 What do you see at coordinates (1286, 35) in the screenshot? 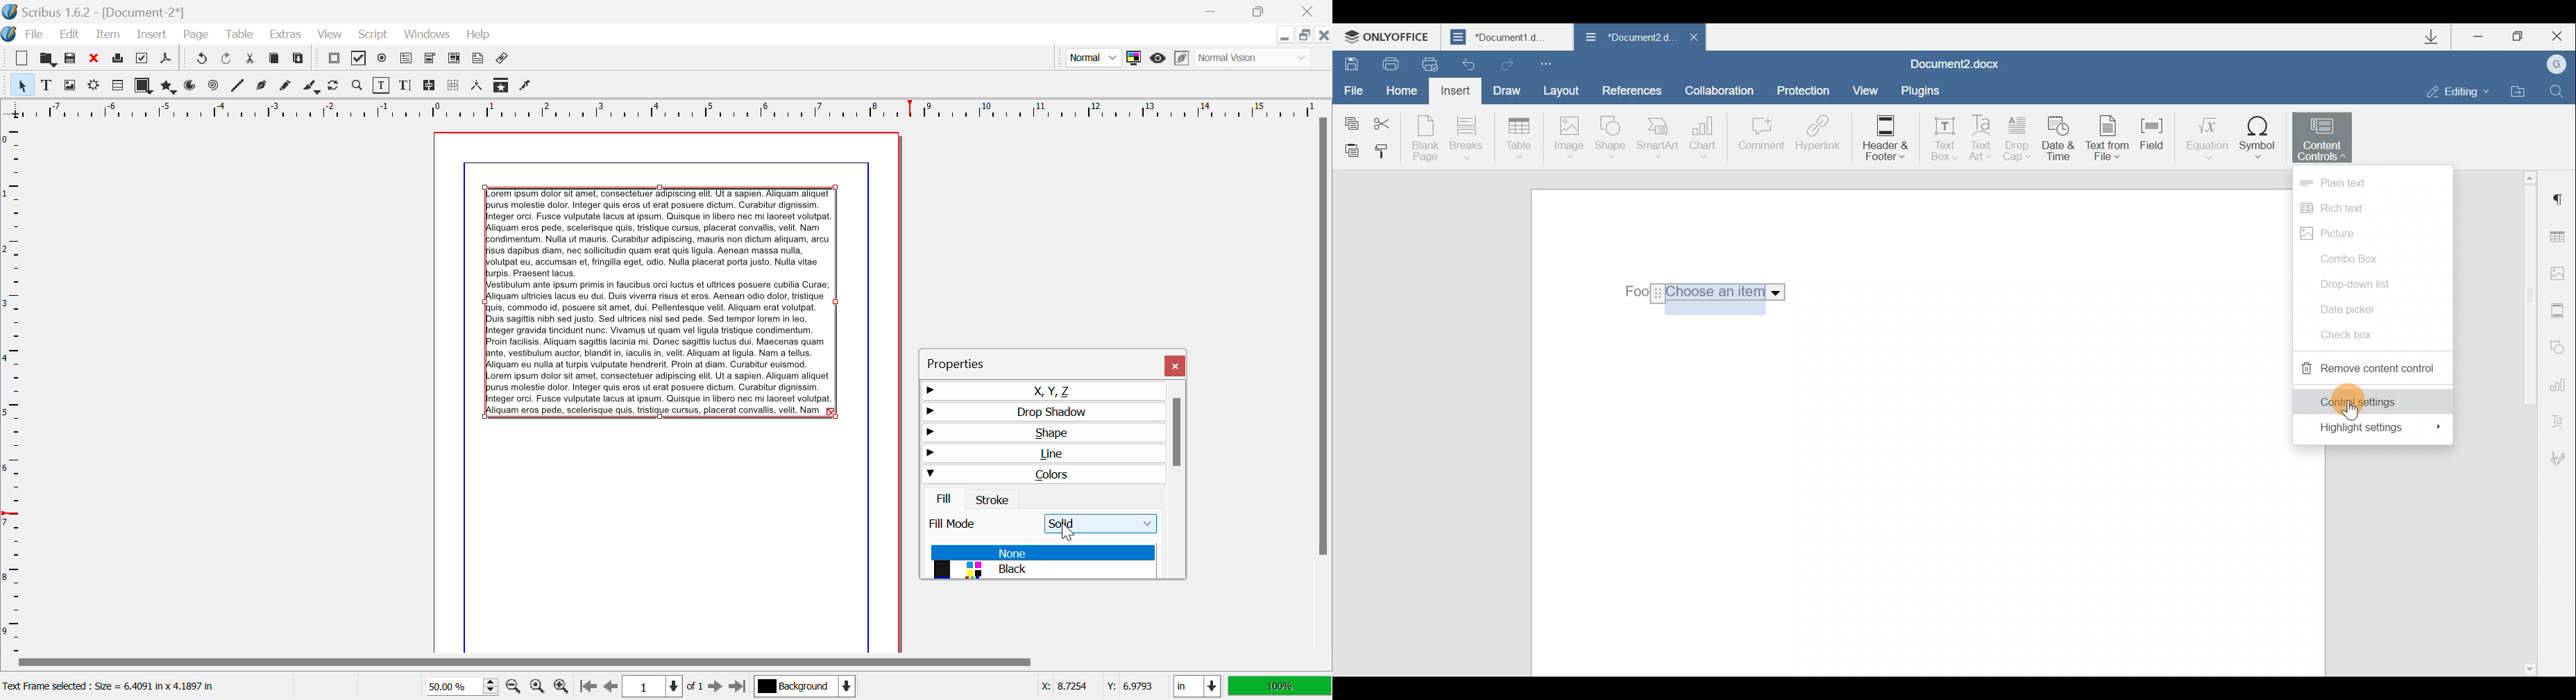
I see `Restore Down` at bounding box center [1286, 35].